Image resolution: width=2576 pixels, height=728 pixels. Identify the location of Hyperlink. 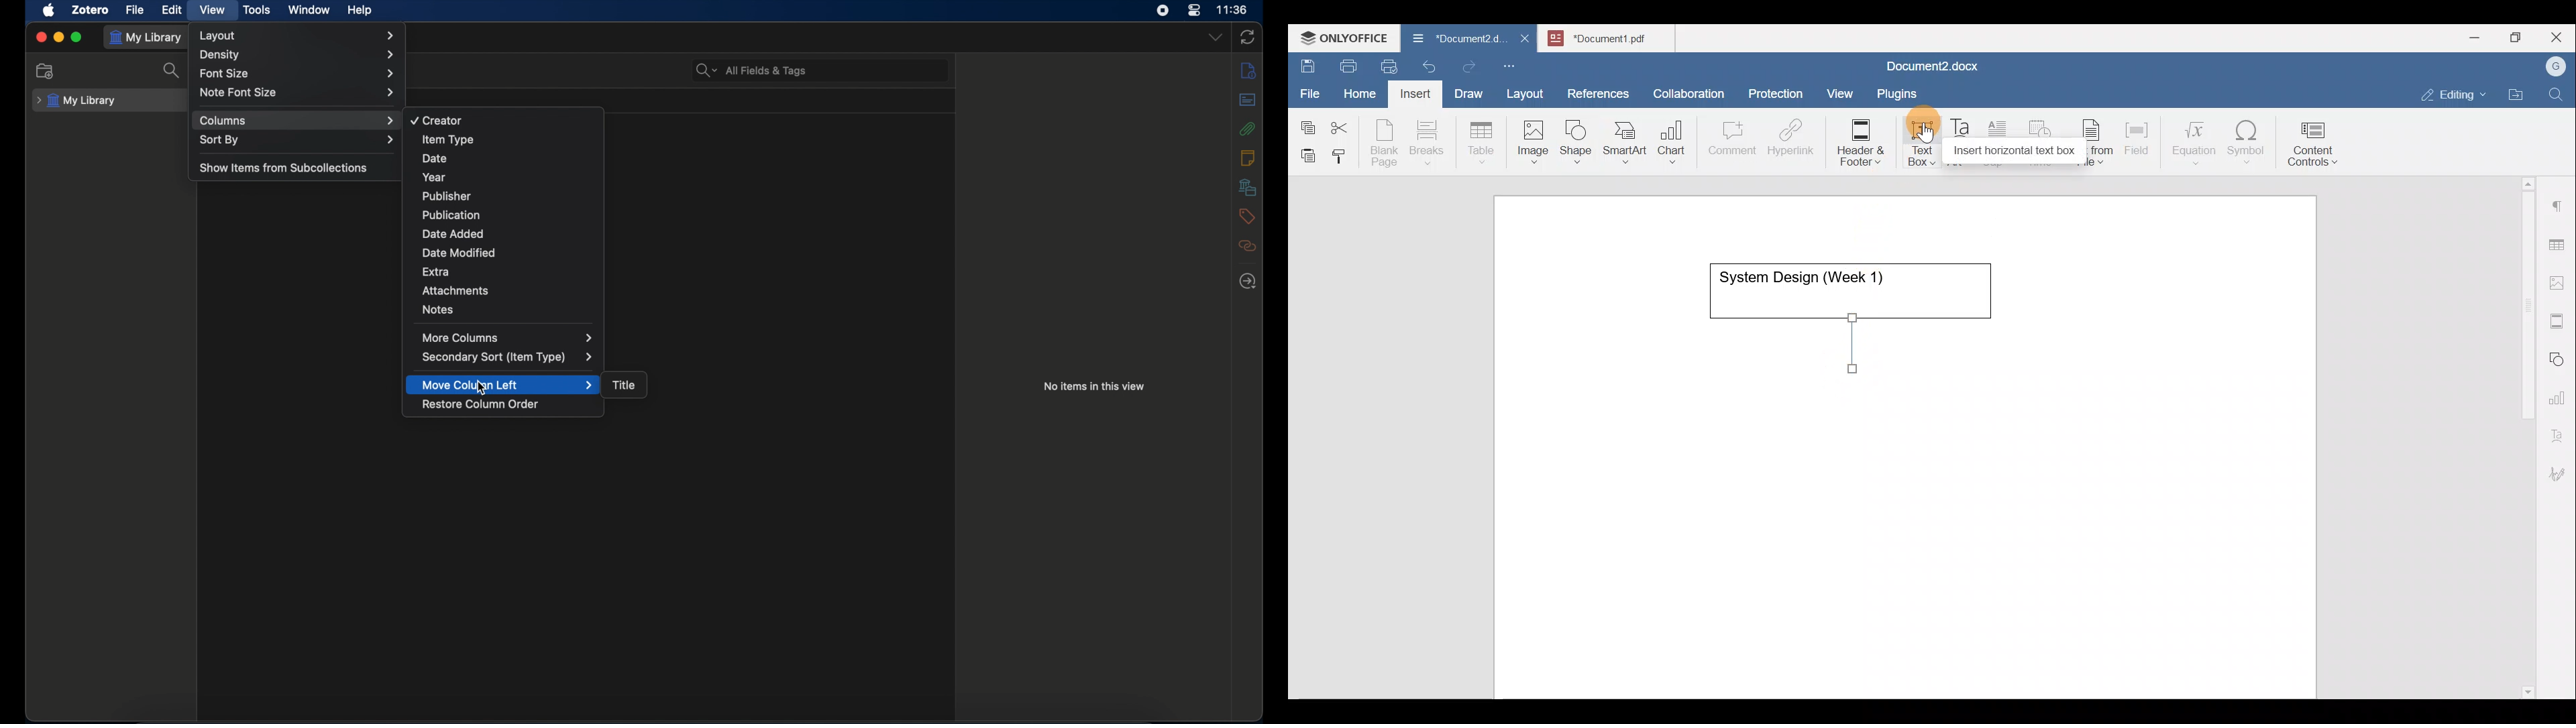
(1795, 141).